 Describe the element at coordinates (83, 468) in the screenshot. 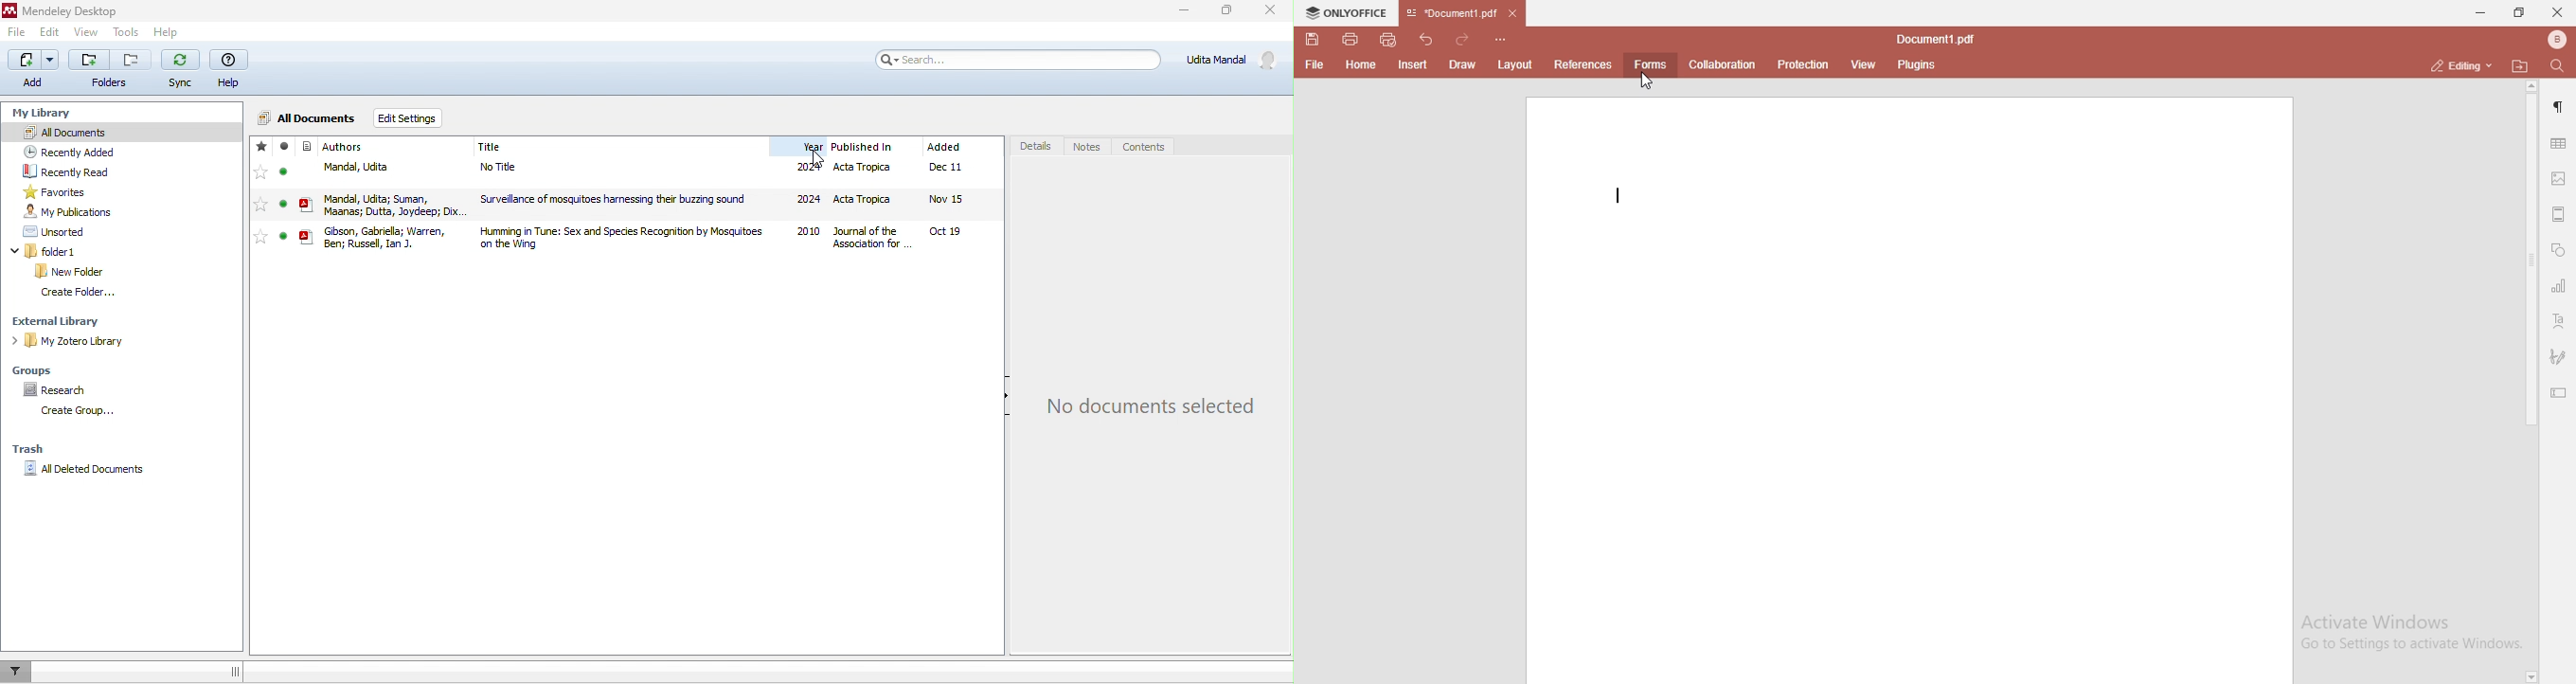

I see `all deleted` at that location.